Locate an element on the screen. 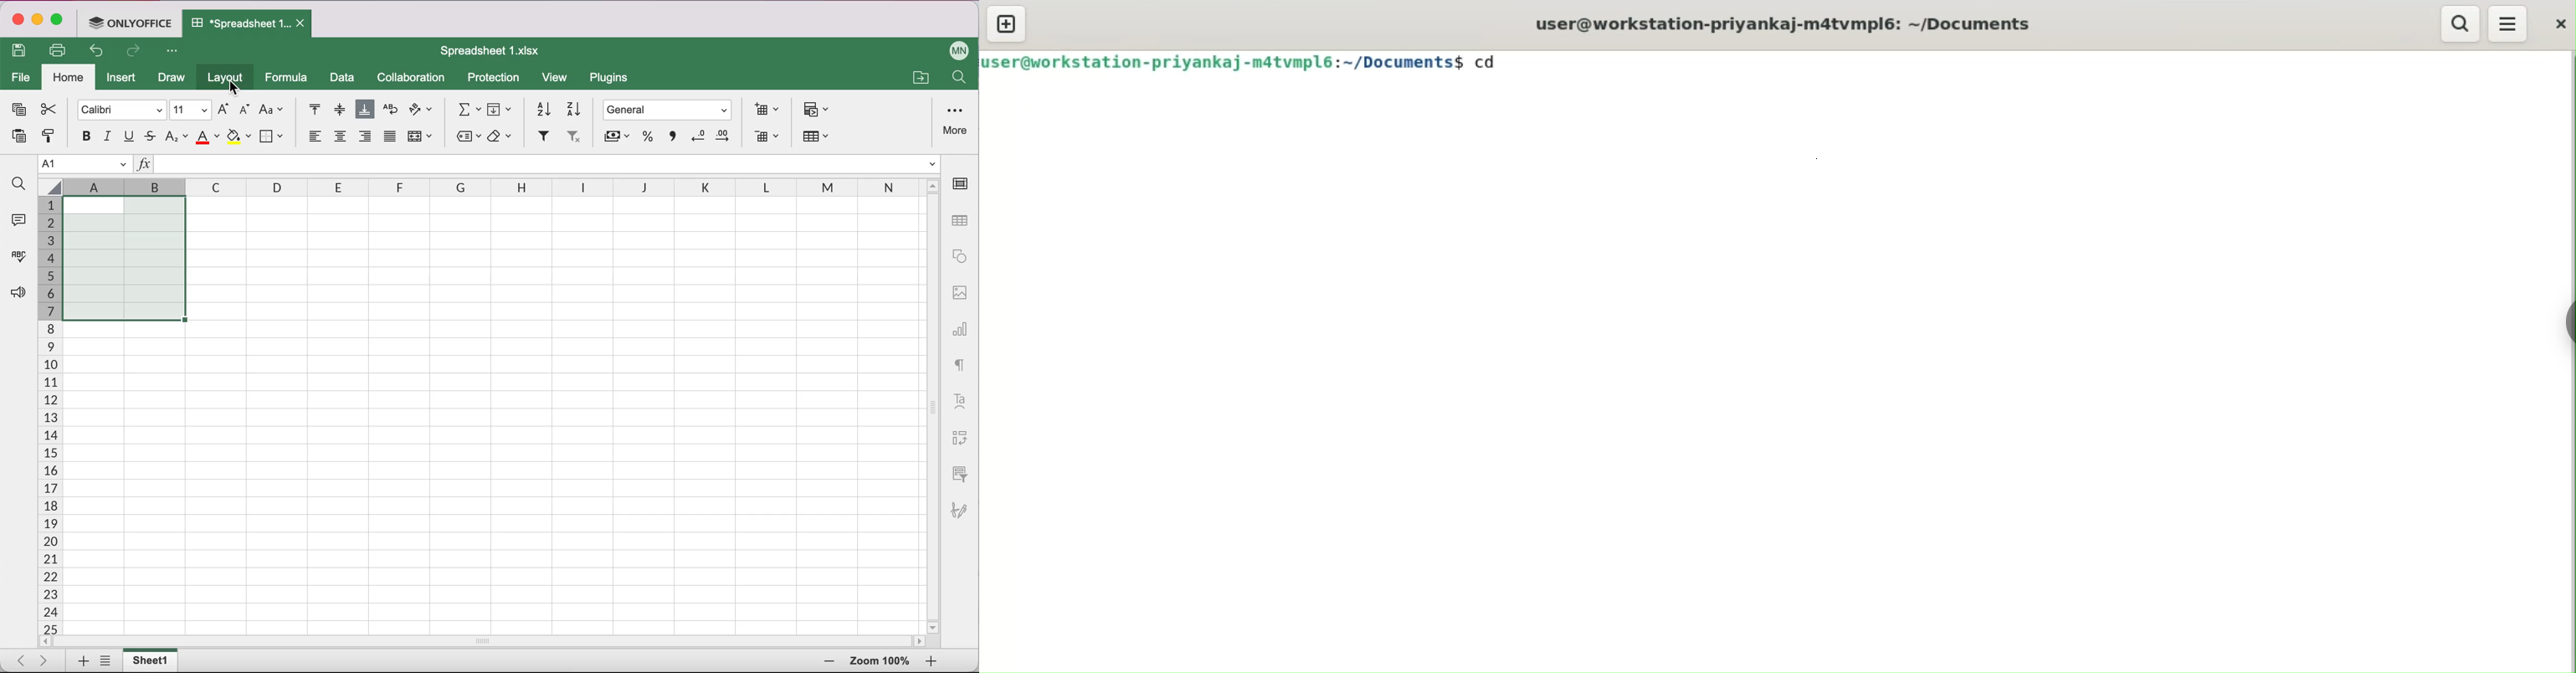 The height and width of the screenshot is (700, 2576). zoom in is located at coordinates (827, 662).